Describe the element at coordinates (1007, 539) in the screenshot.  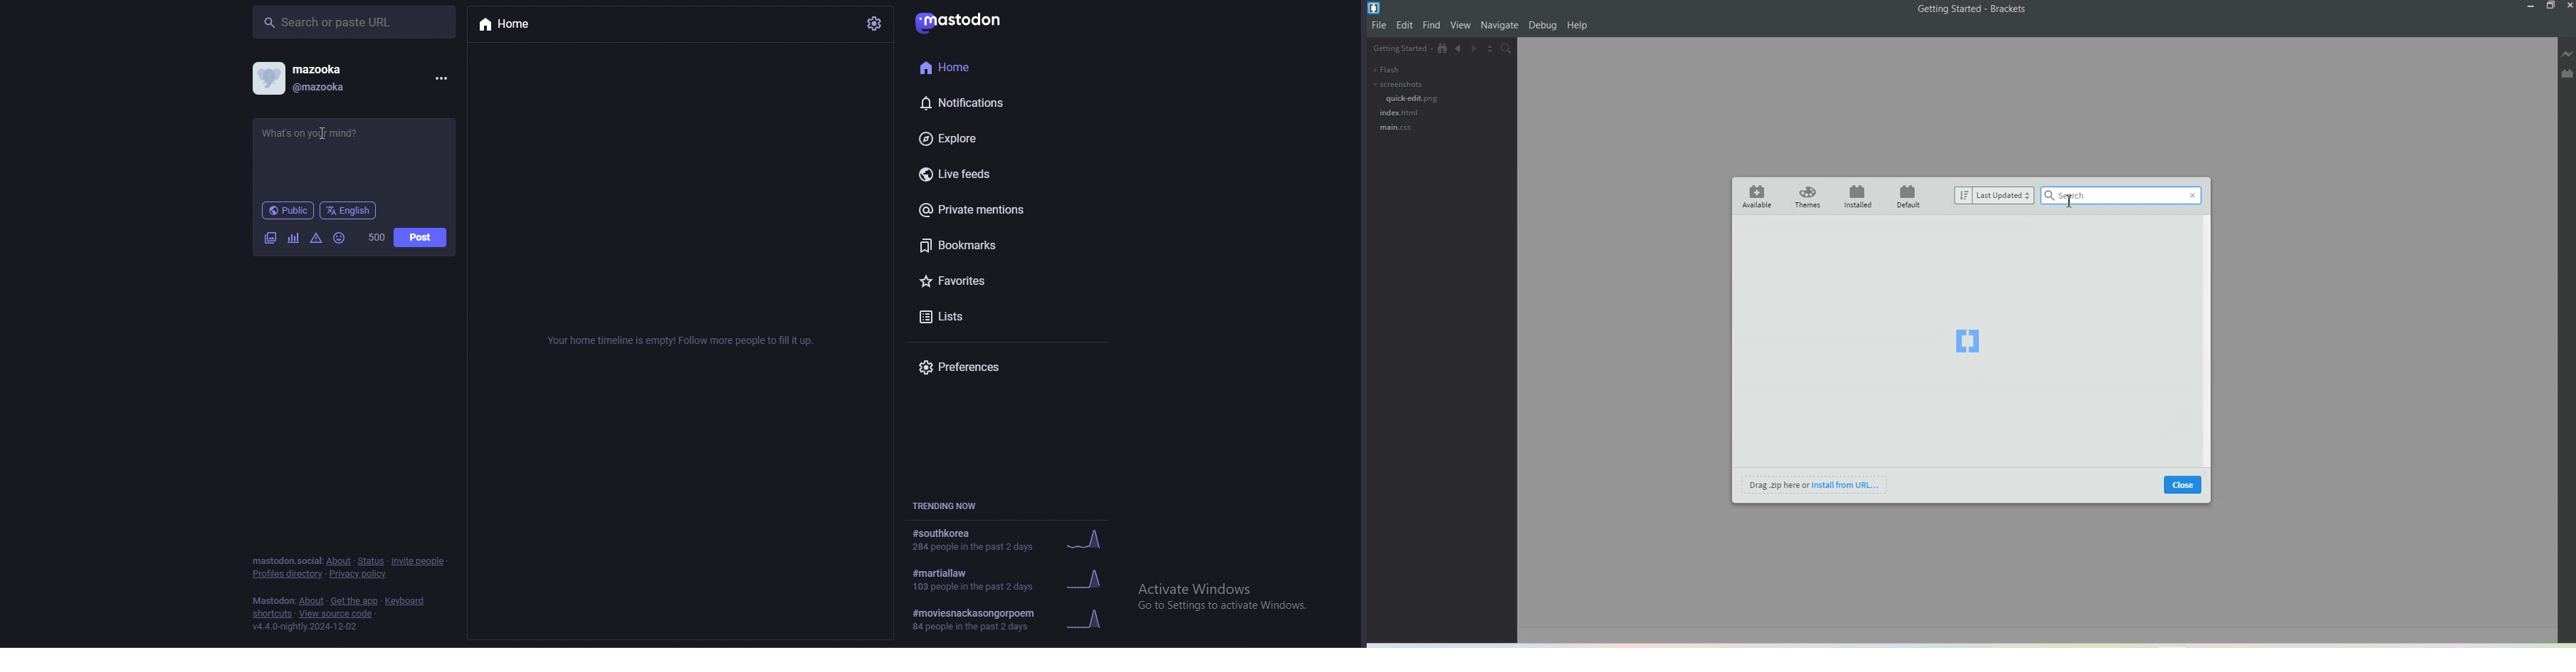
I see `trending` at that location.